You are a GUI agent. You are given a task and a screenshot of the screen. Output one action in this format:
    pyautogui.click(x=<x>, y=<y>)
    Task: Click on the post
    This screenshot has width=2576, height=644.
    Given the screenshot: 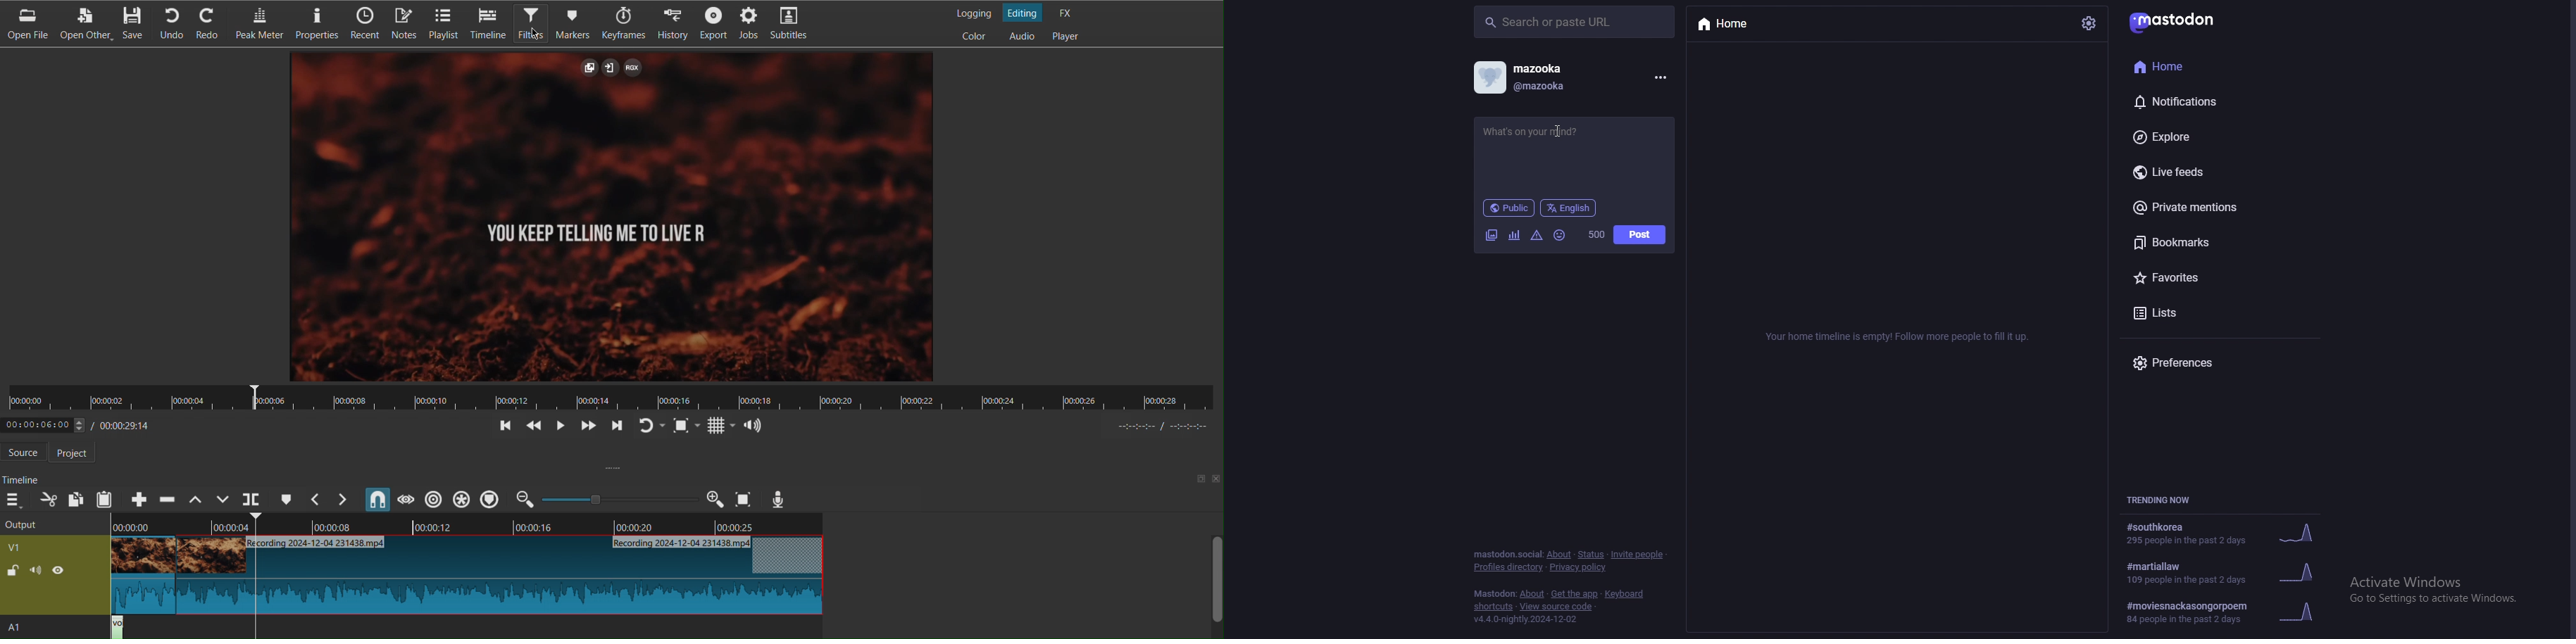 What is the action you would take?
    pyautogui.click(x=1639, y=235)
    